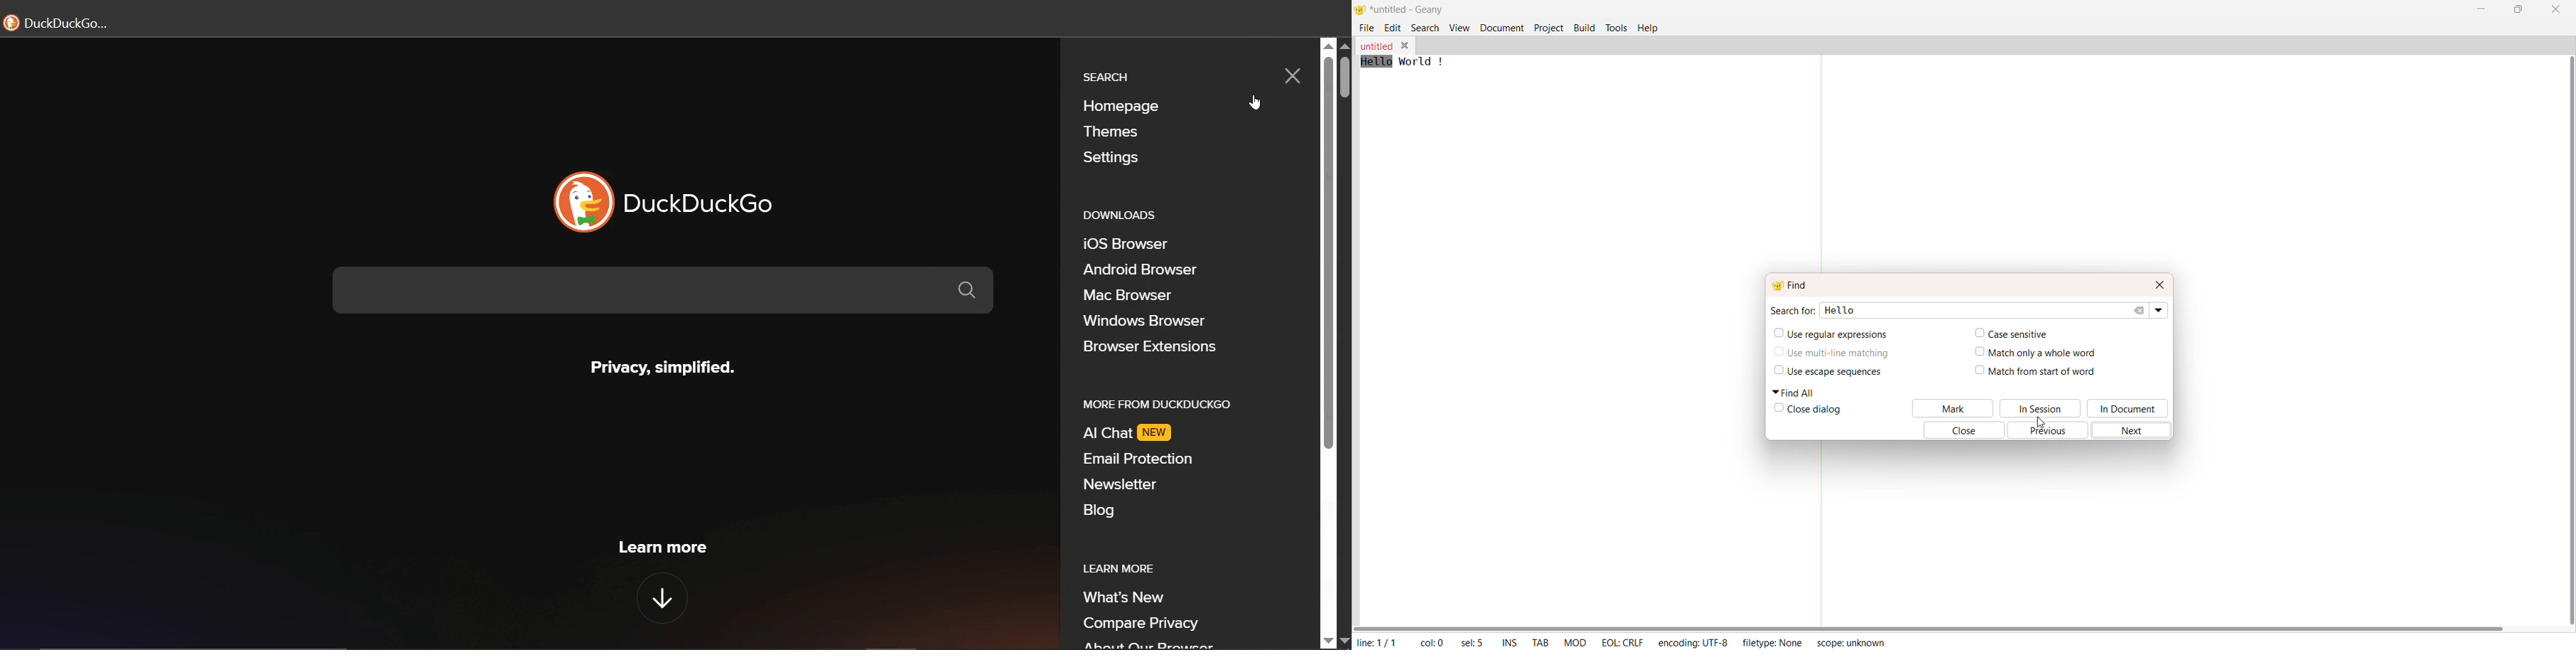  Describe the element at coordinates (2047, 372) in the screenshot. I see `Match from start of word` at that location.